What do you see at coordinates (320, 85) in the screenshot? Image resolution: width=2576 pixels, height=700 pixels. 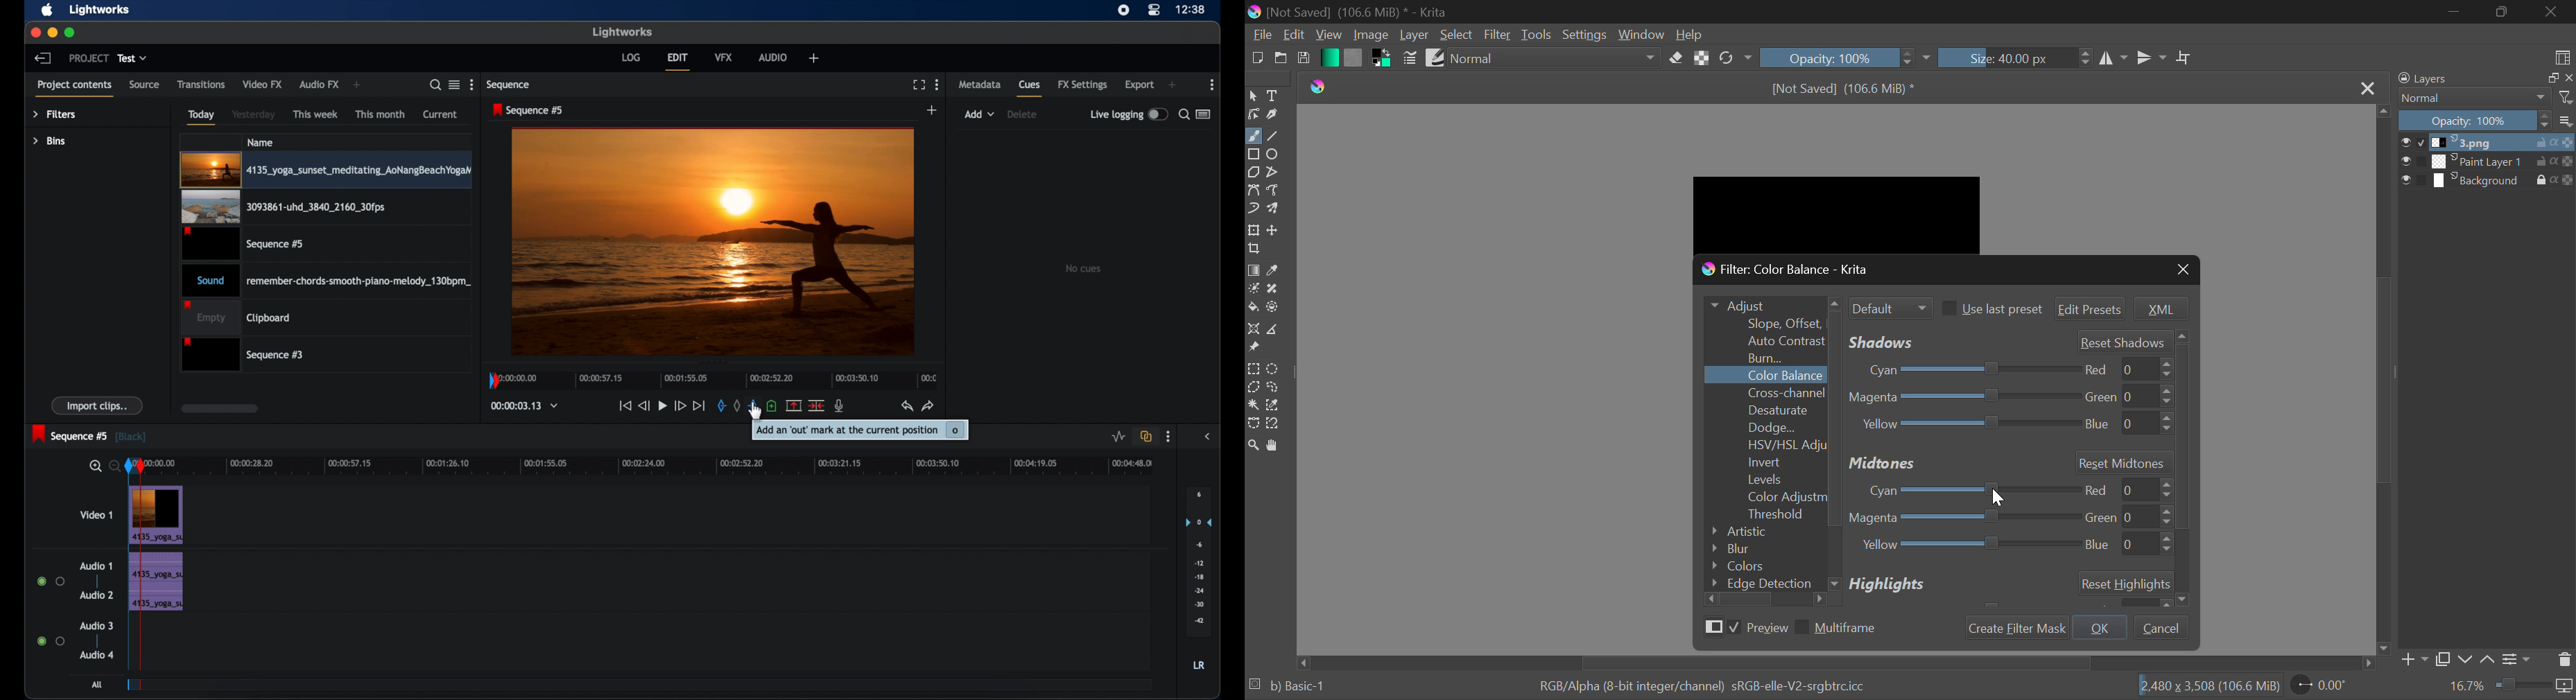 I see `audio fx` at bounding box center [320, 85].